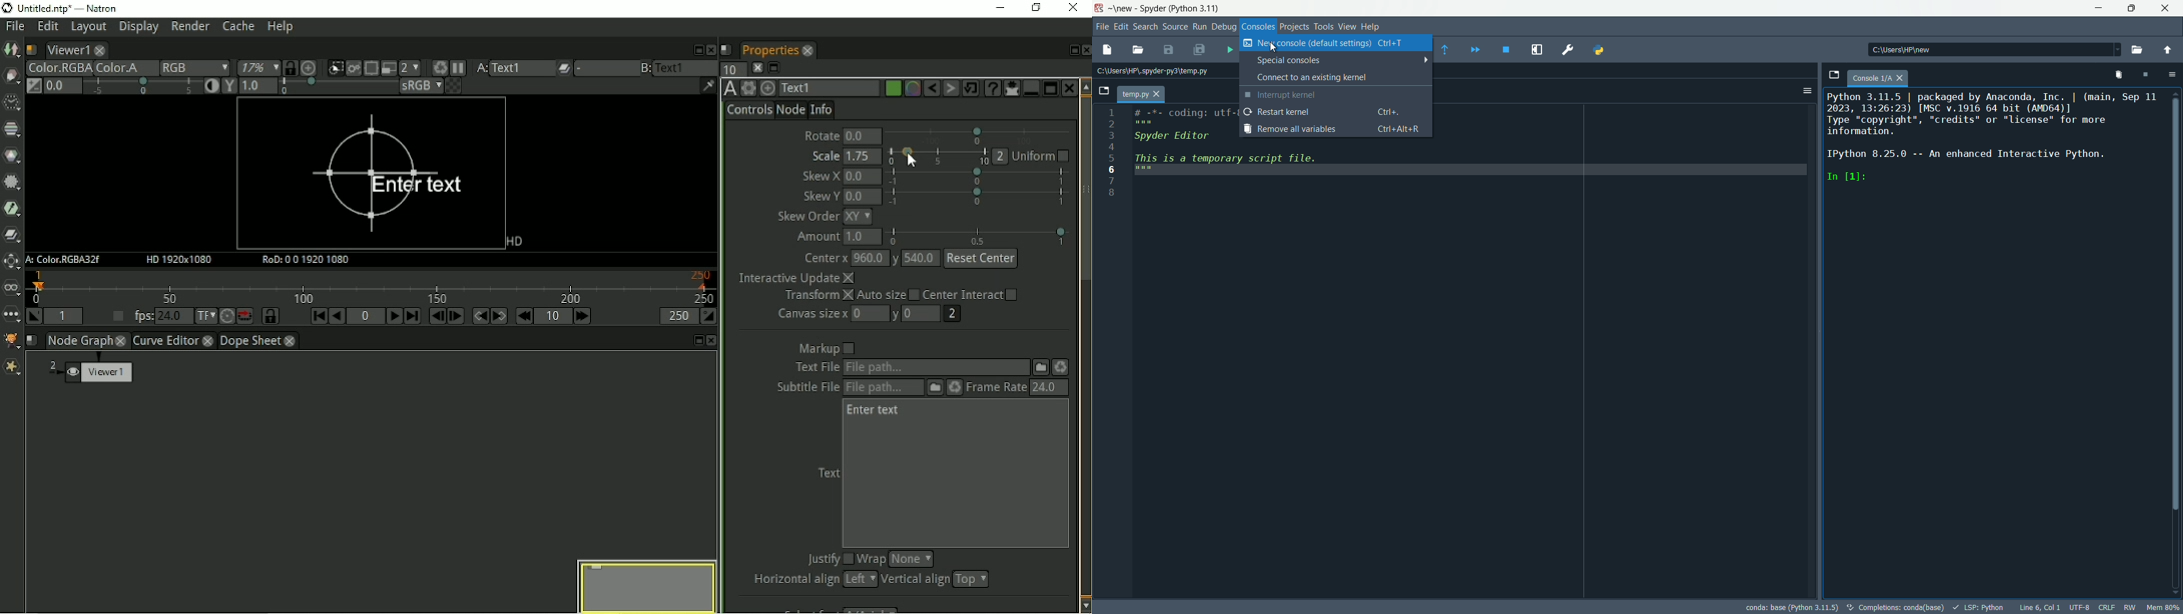 This screenshot has width=2184, height=616. Describe the element at coordinates (2172, 74) in the screenshot. I see `options` at that location.